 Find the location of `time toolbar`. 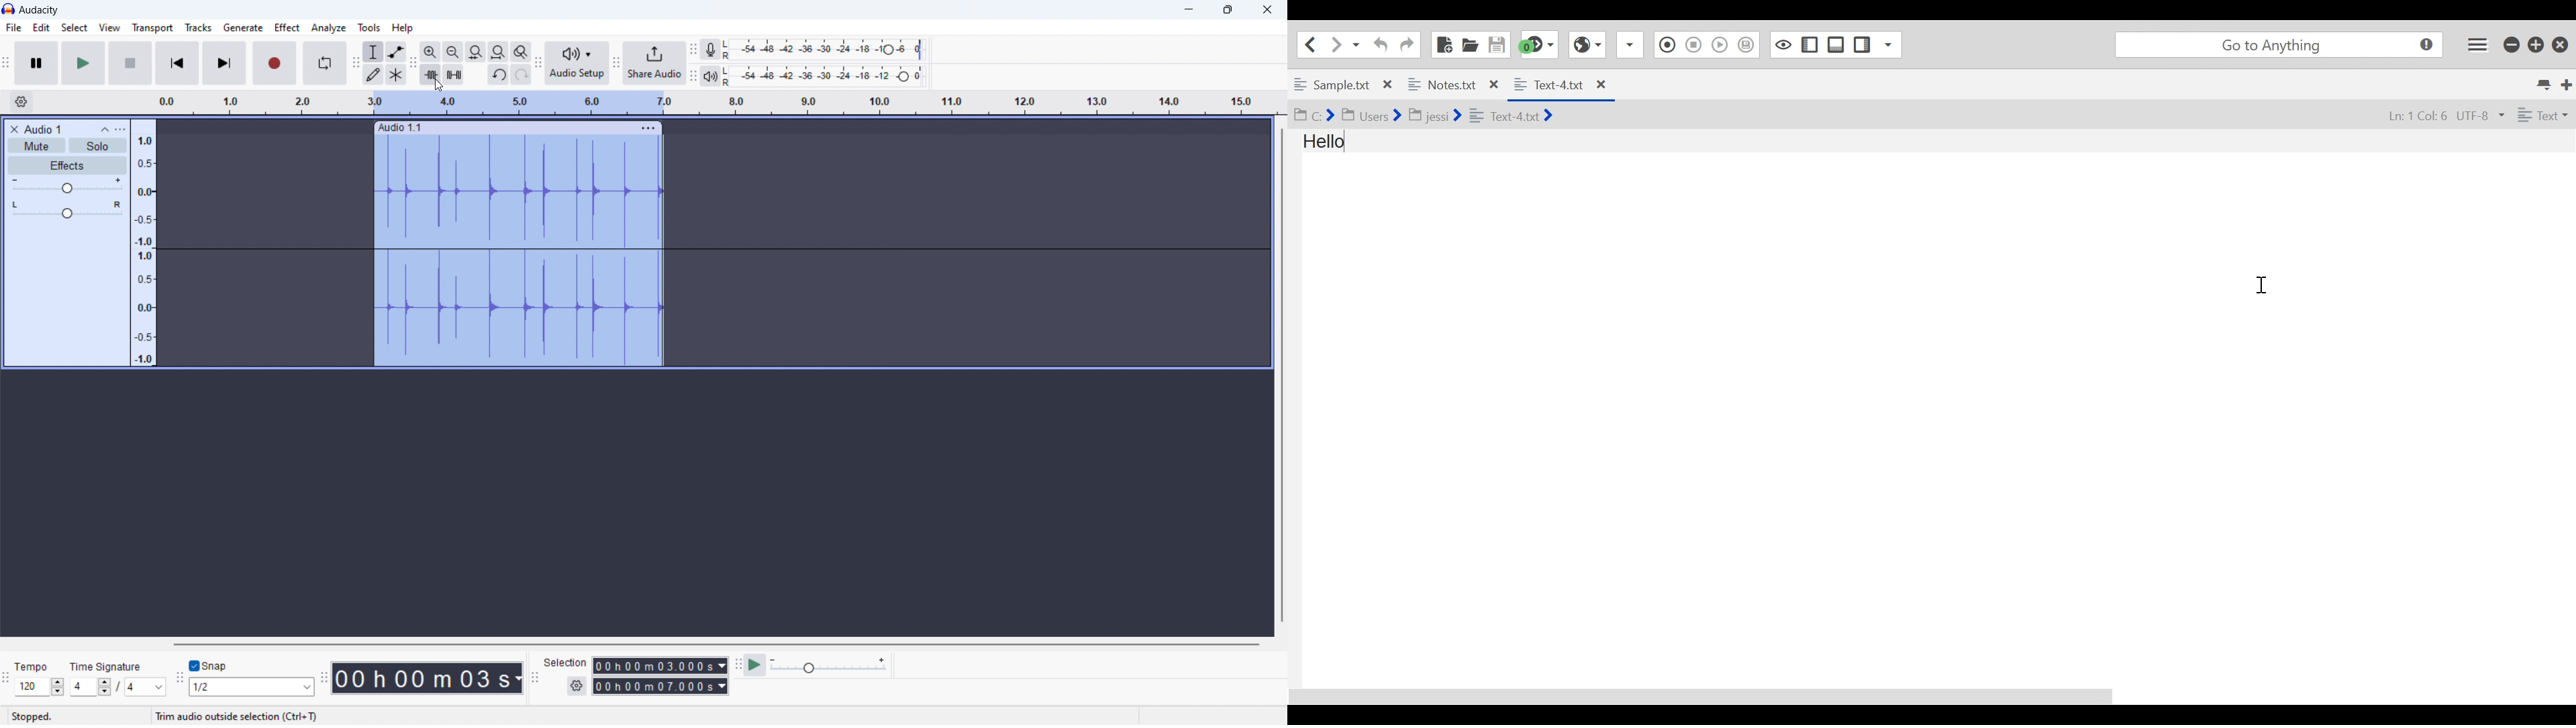

time toolbar is located at coordinates (324, 679).